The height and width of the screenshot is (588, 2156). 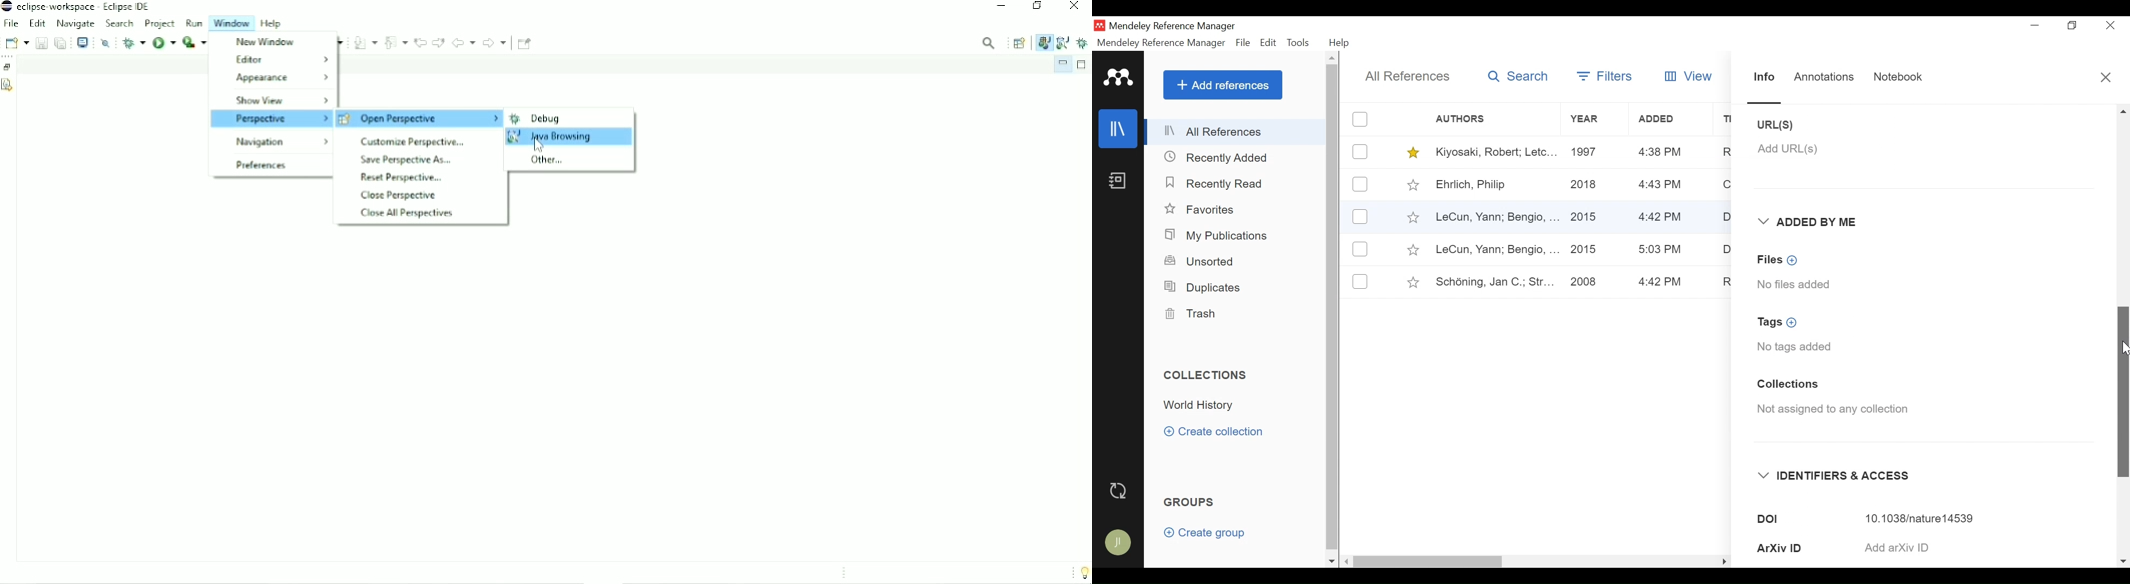 What do you see at coordinates (1928, 547) in the screenshot?
I see `ArXiv ID` at bounding box center [1928, 547].